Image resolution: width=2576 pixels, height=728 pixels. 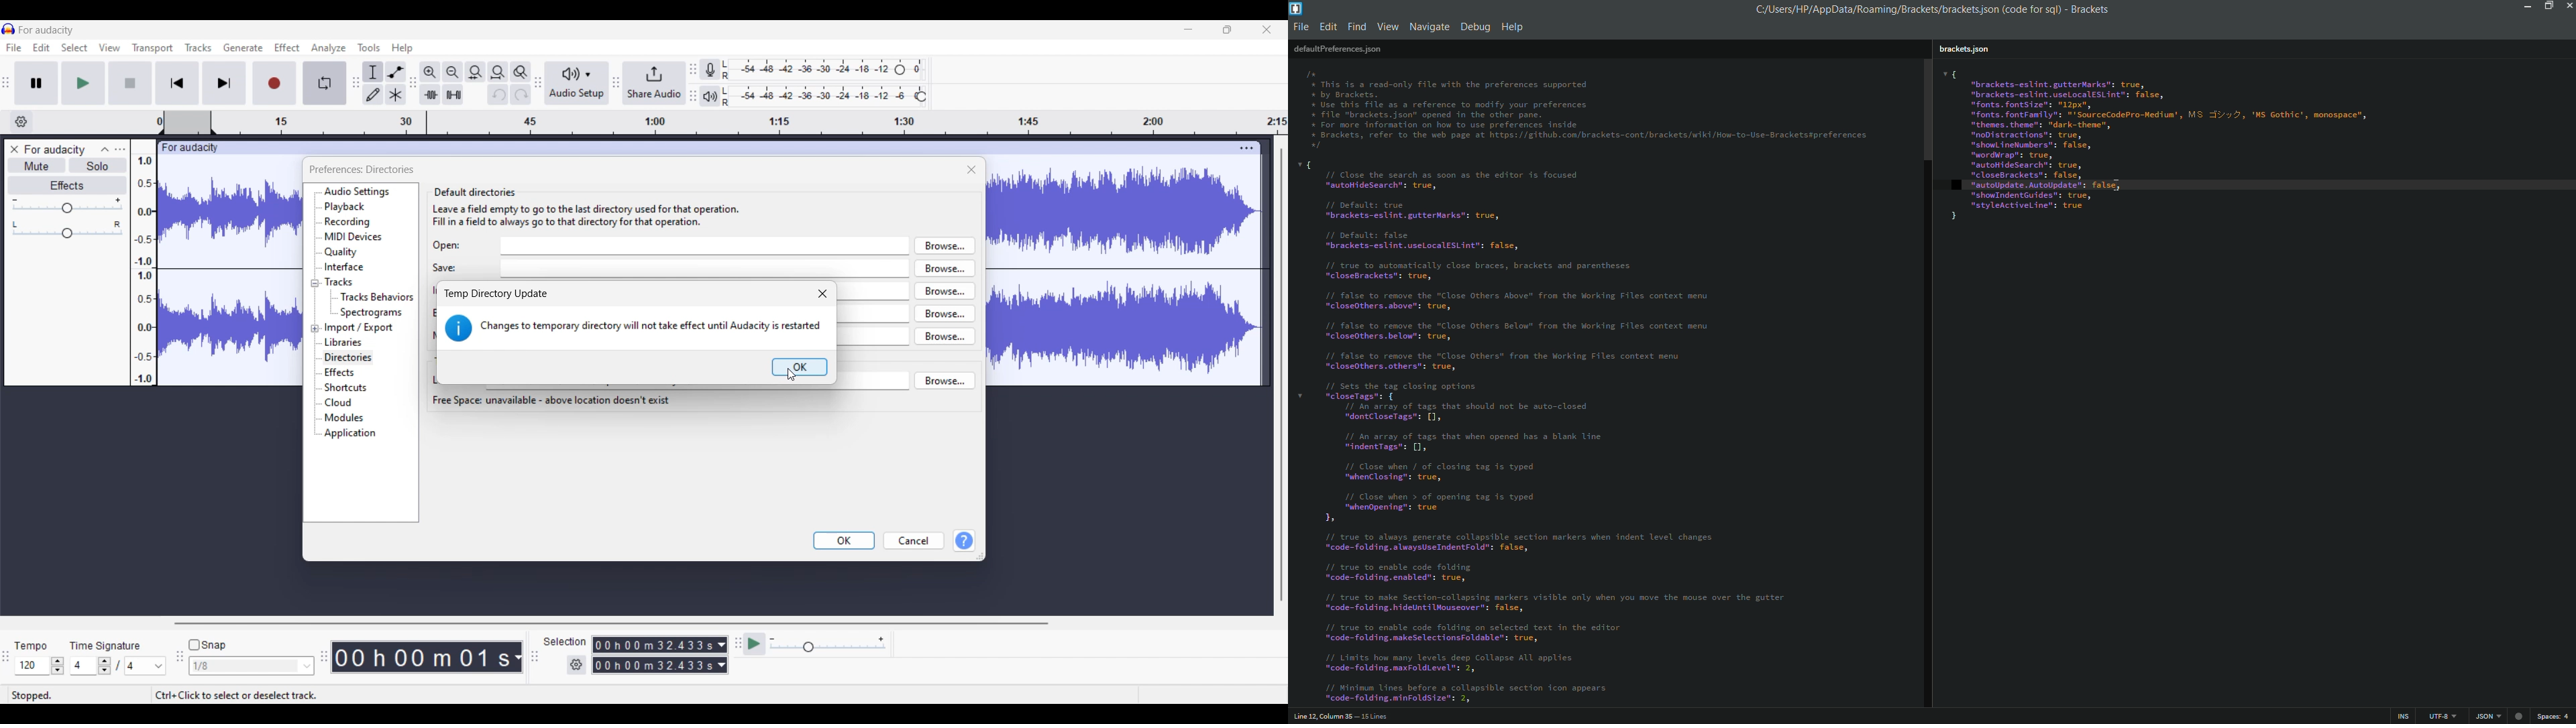 I want to click on UTF - 8, so click(x=2438, y=715).